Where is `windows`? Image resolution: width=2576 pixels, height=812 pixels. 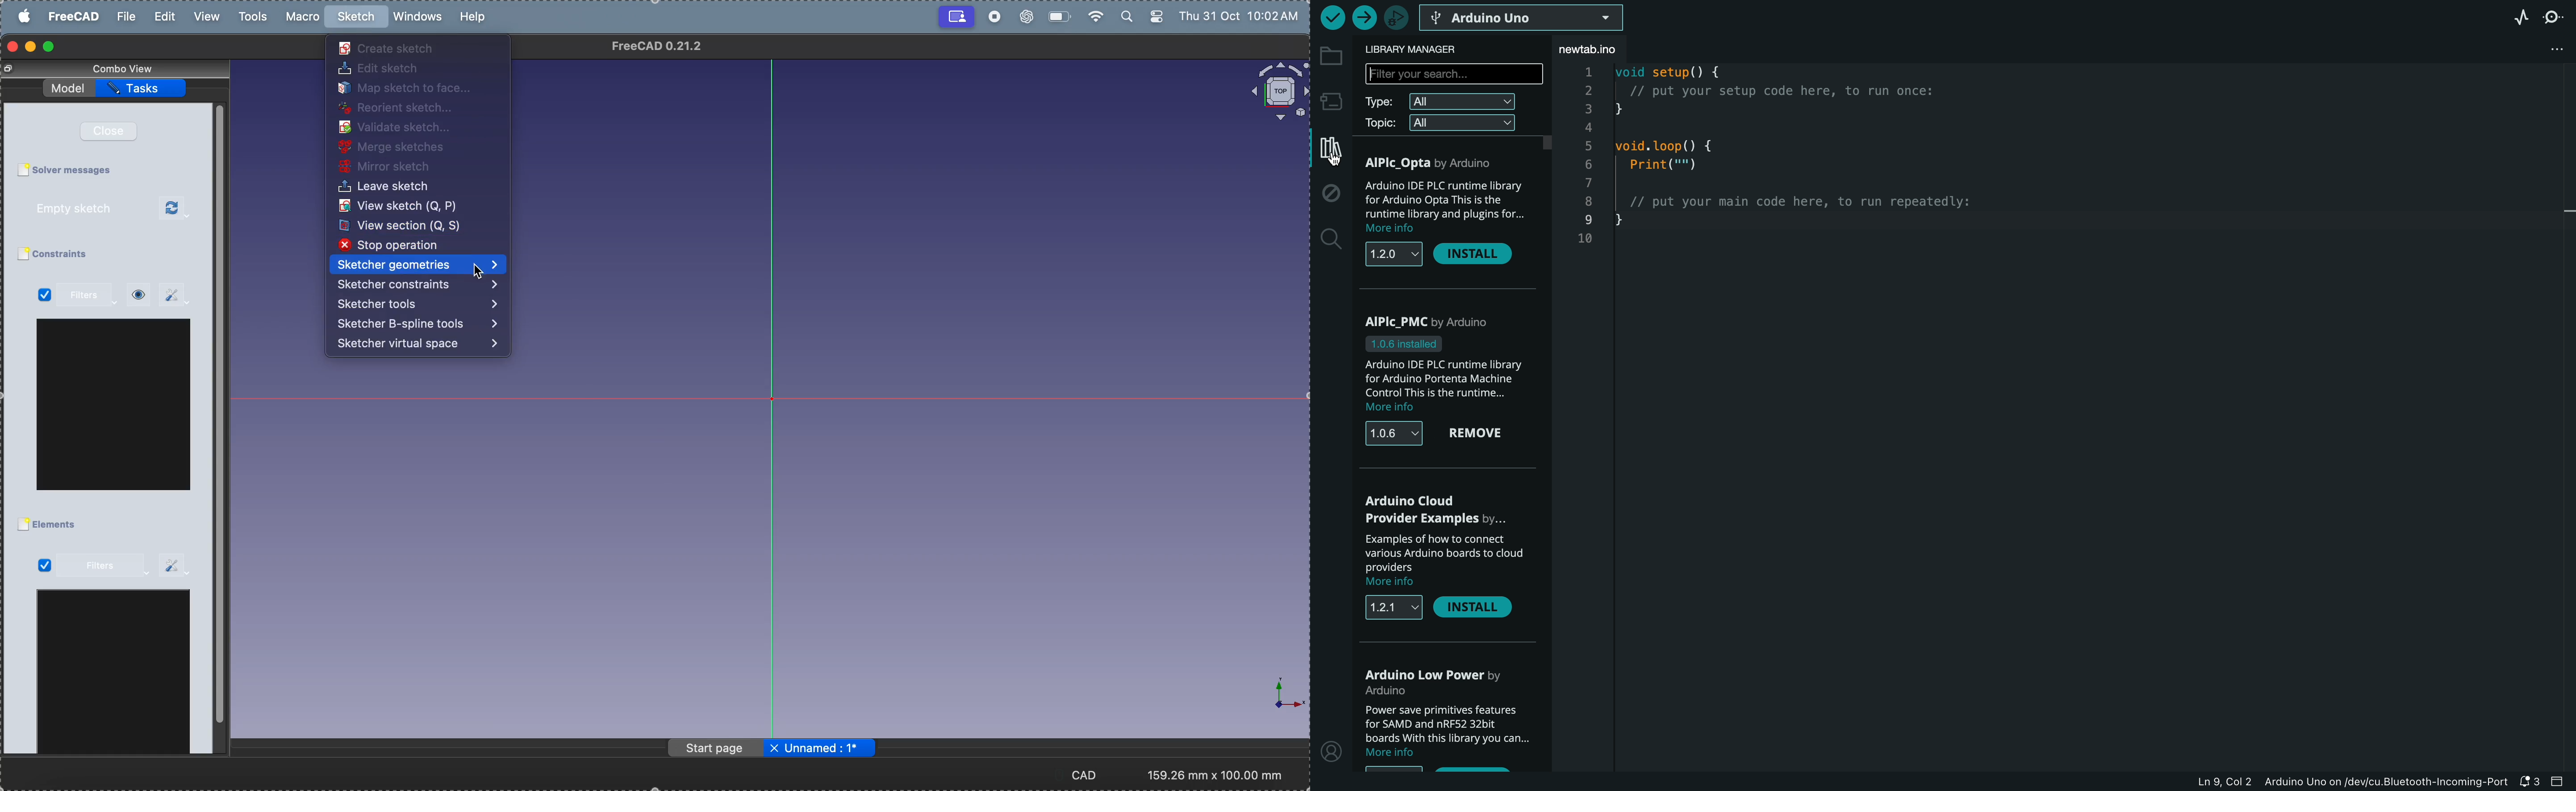 windows is located at coordinates (421, 17).